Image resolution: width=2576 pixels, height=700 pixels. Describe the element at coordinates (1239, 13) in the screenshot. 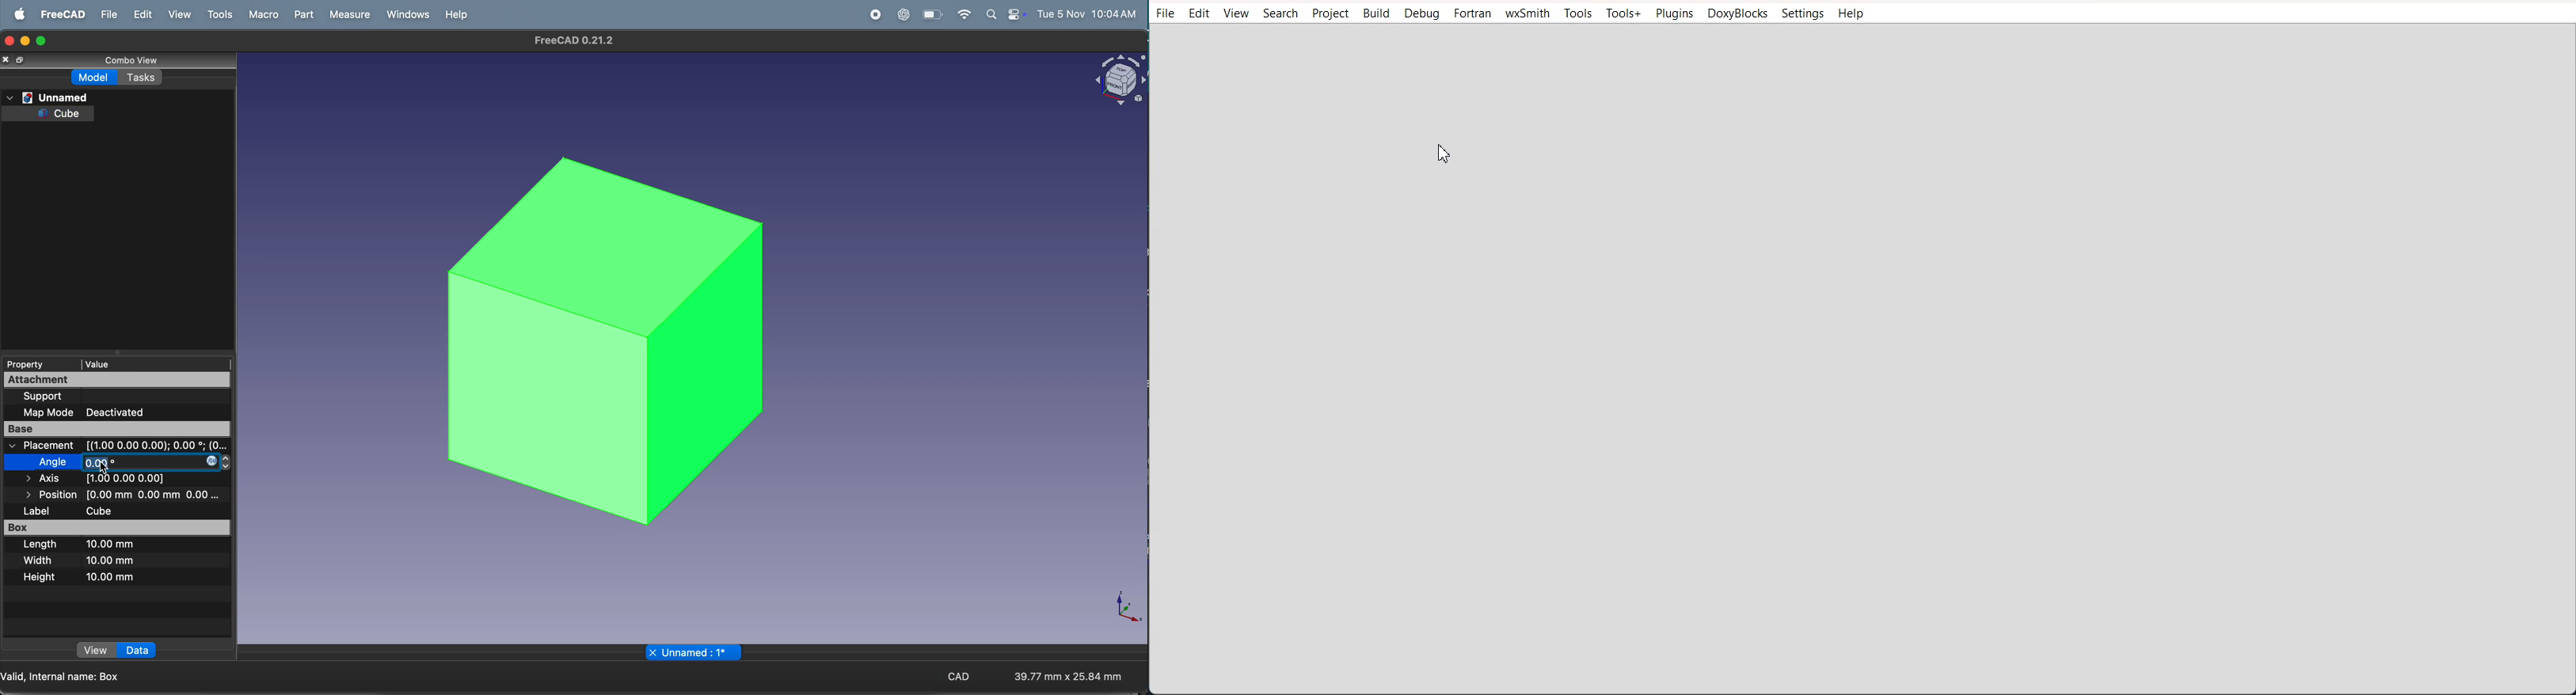

I see `View` at that location.